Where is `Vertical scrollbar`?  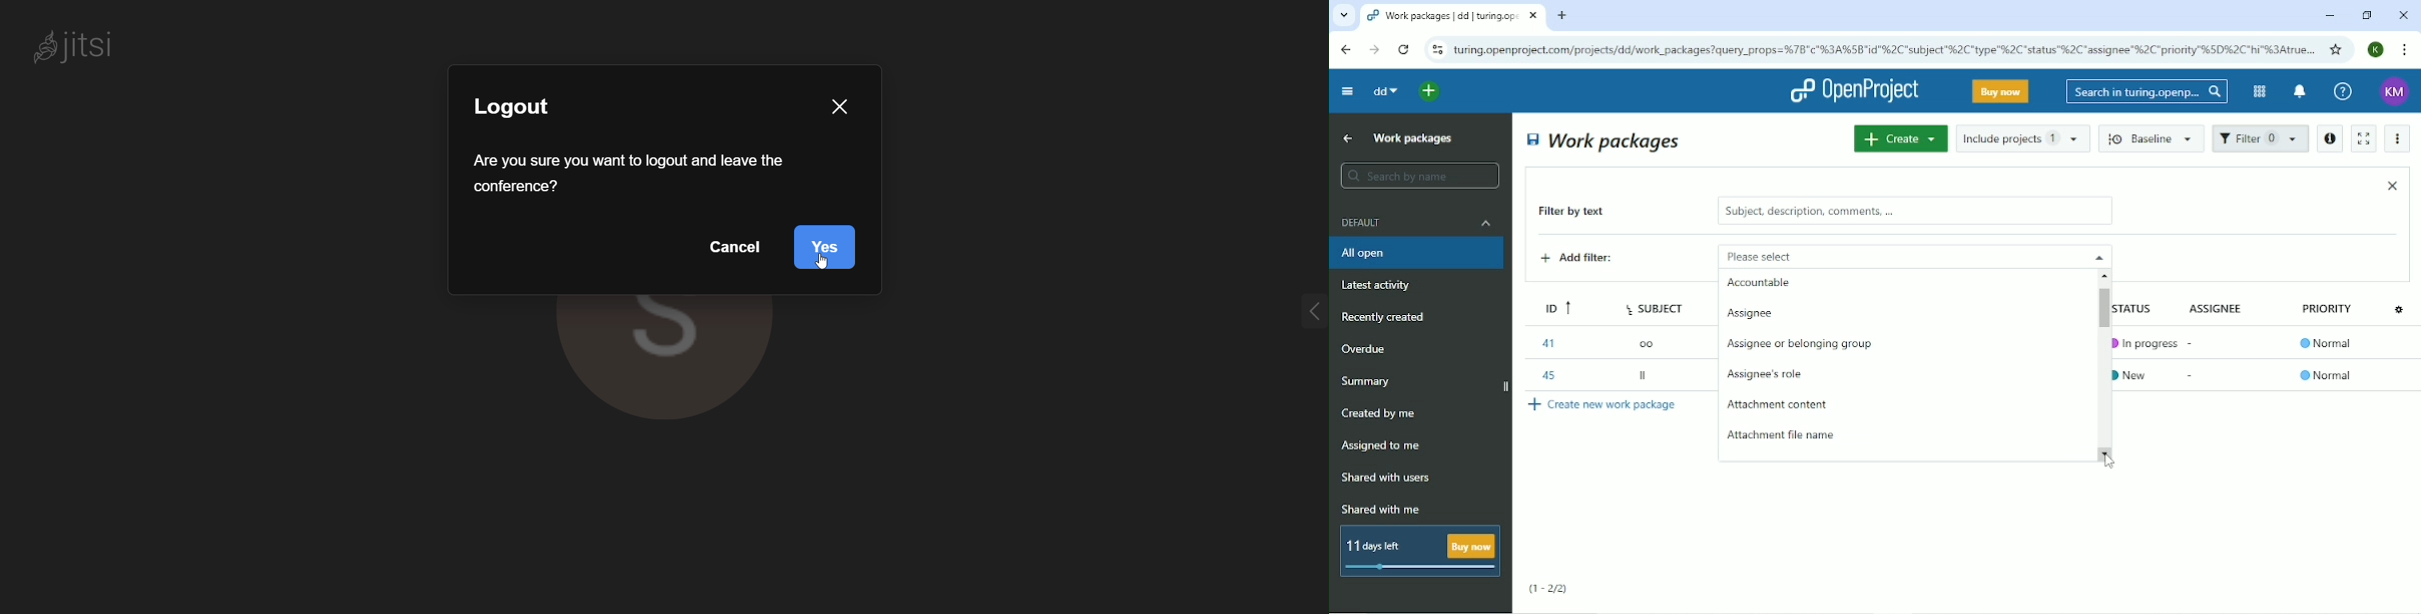 Vertical scrollbar is located at coordinates (2102, 306).